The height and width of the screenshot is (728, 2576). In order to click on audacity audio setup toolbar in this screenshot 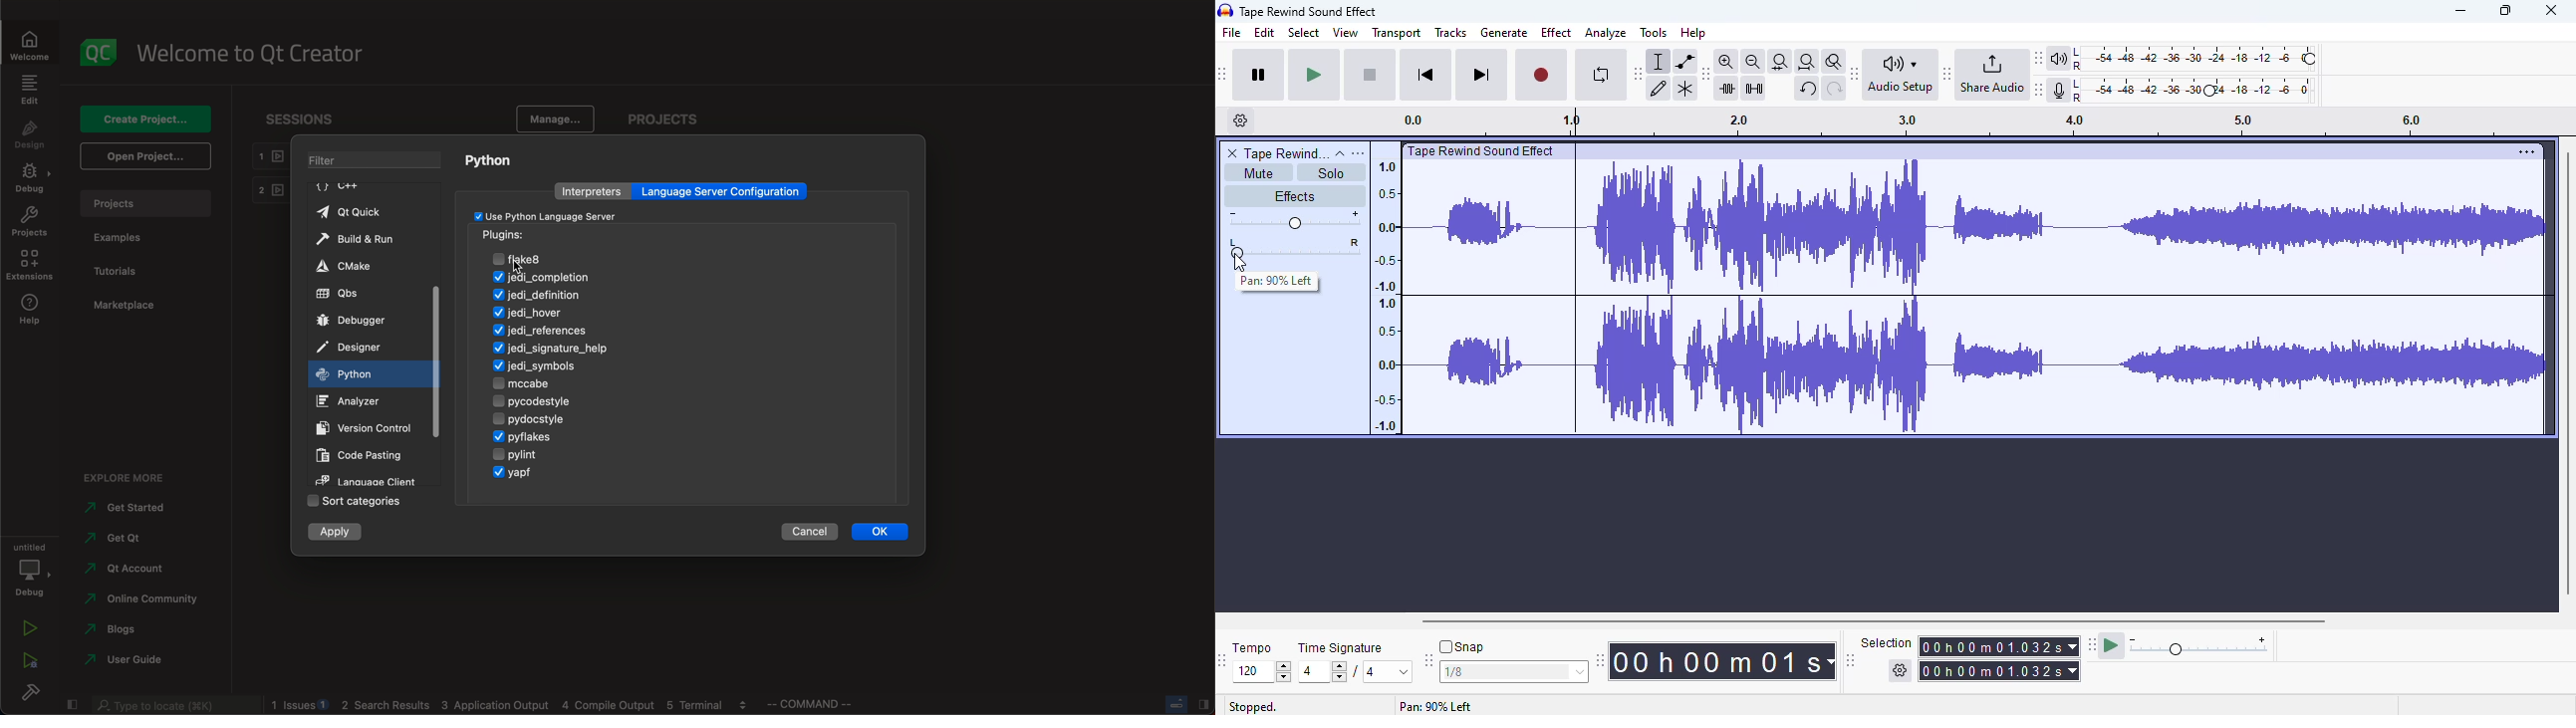, I will do `click(1855, 74)`.